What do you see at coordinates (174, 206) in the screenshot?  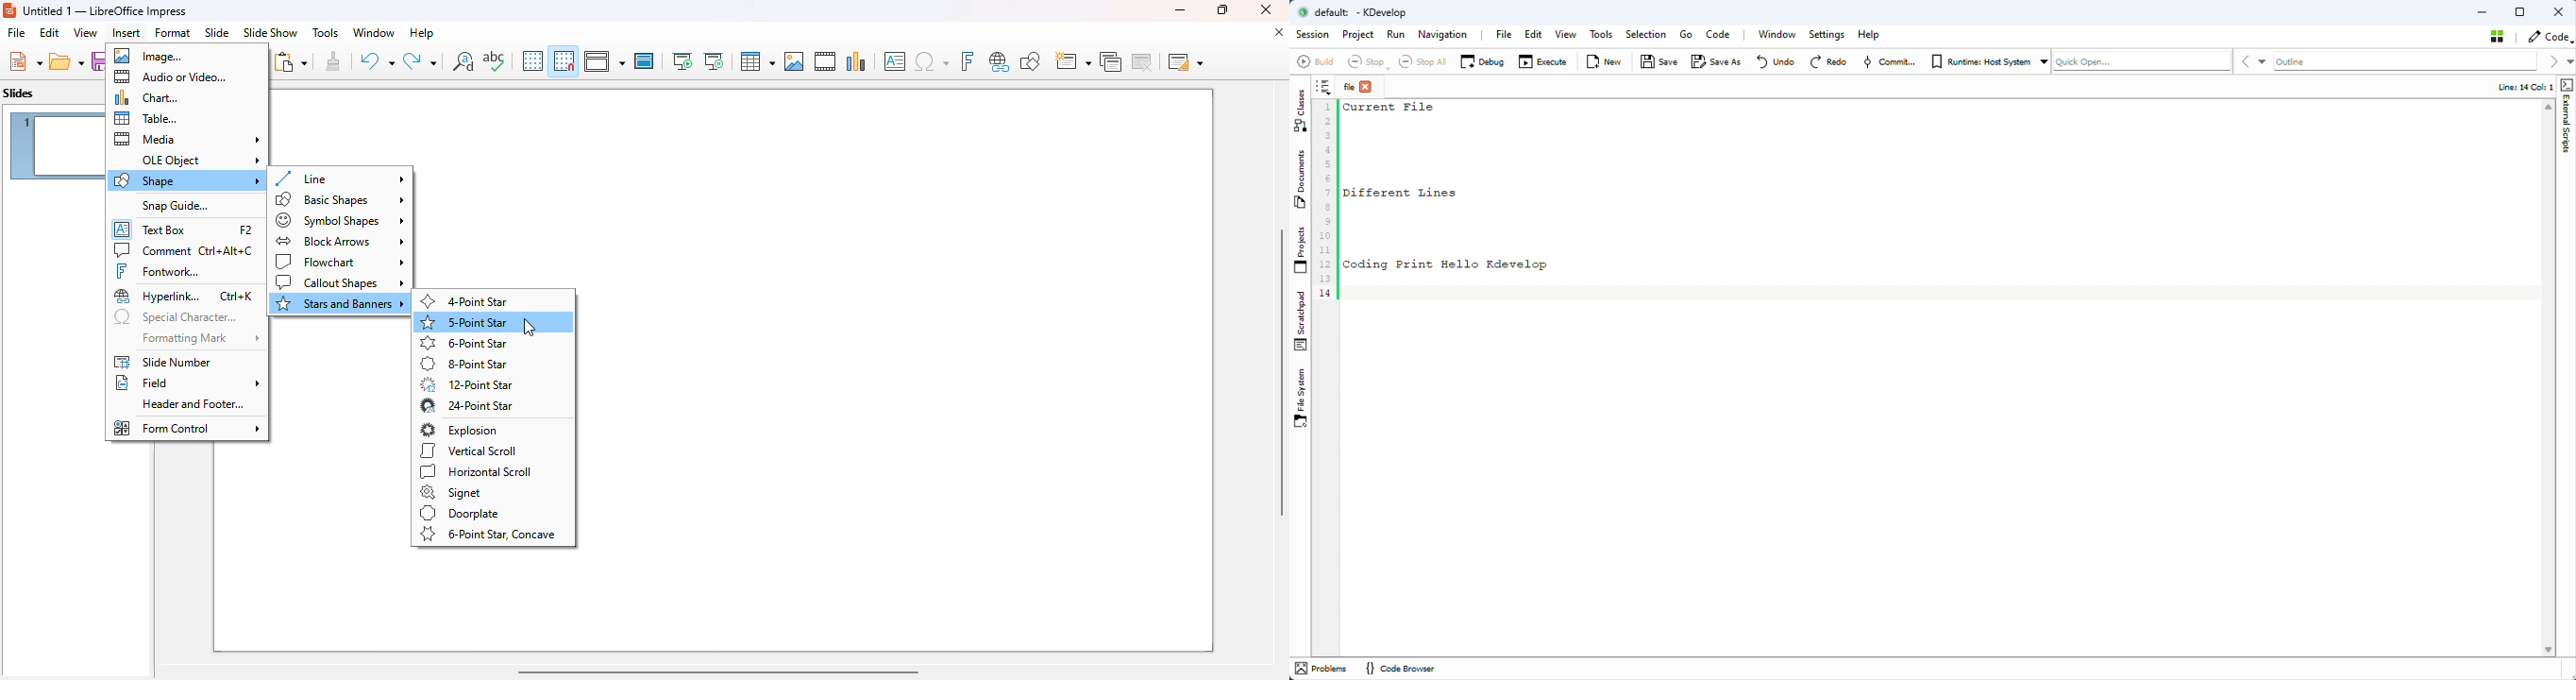 I see `snap guide` at bounding box center [174, 206].